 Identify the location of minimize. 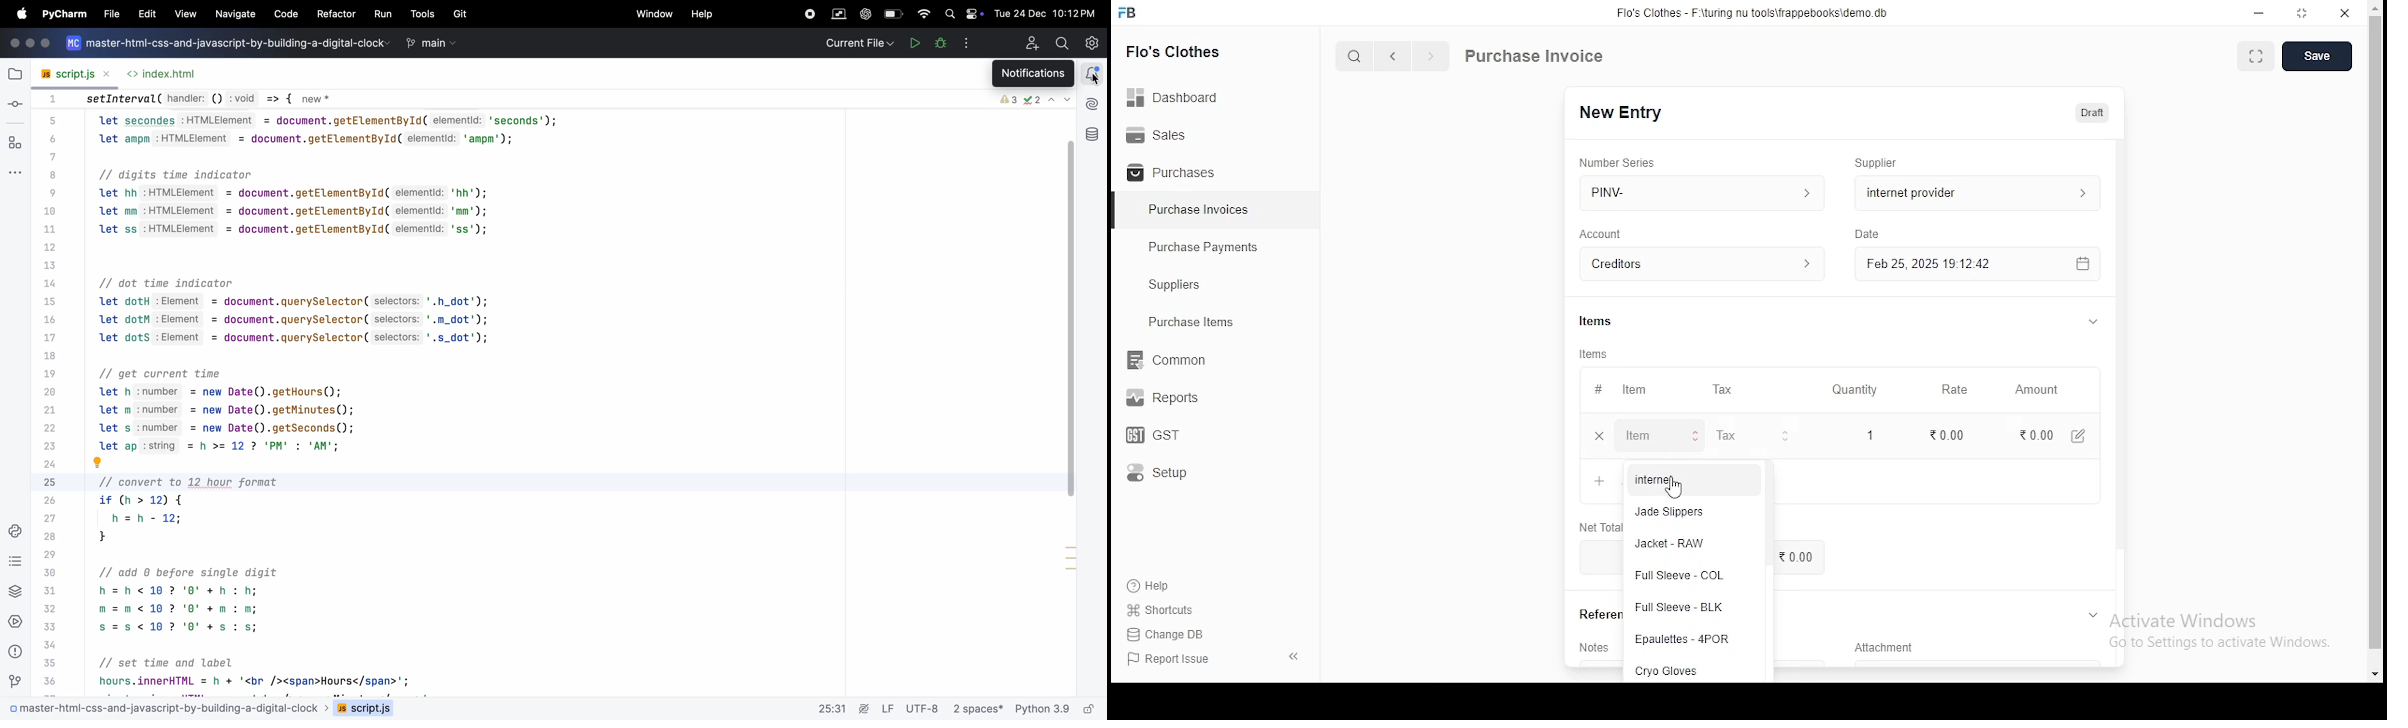
(2262, 14).